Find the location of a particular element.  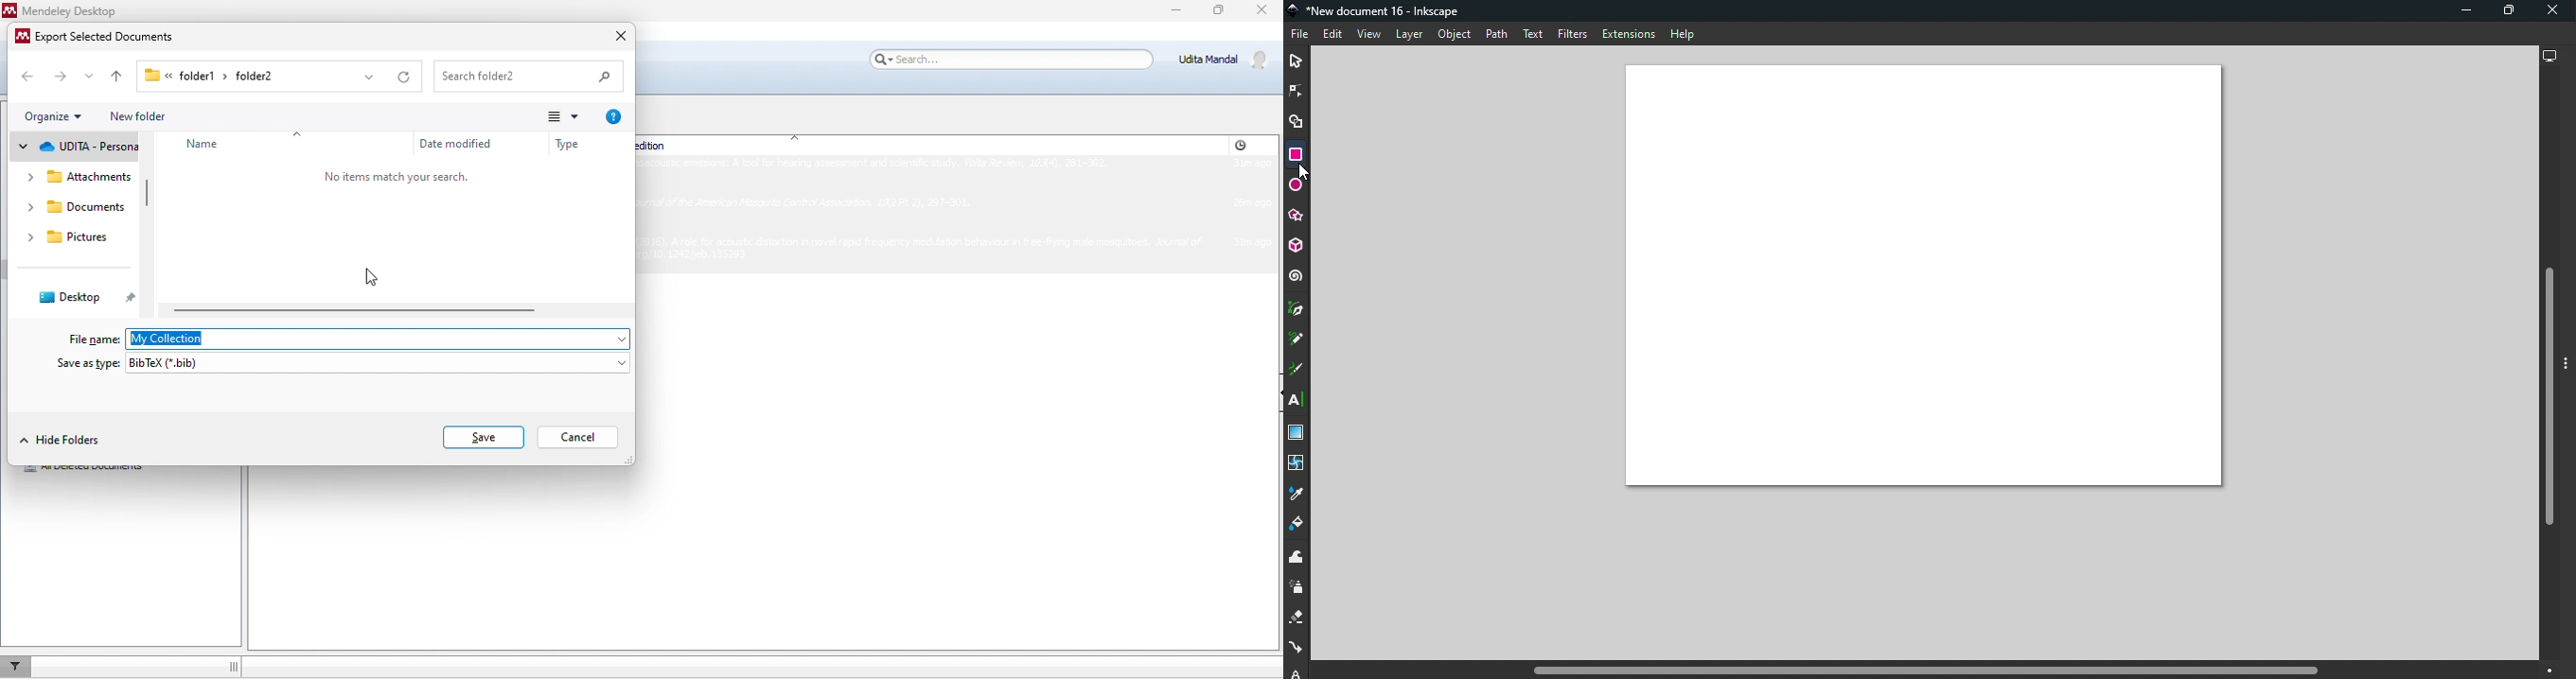

drop down is located at coordinates (88, 75).